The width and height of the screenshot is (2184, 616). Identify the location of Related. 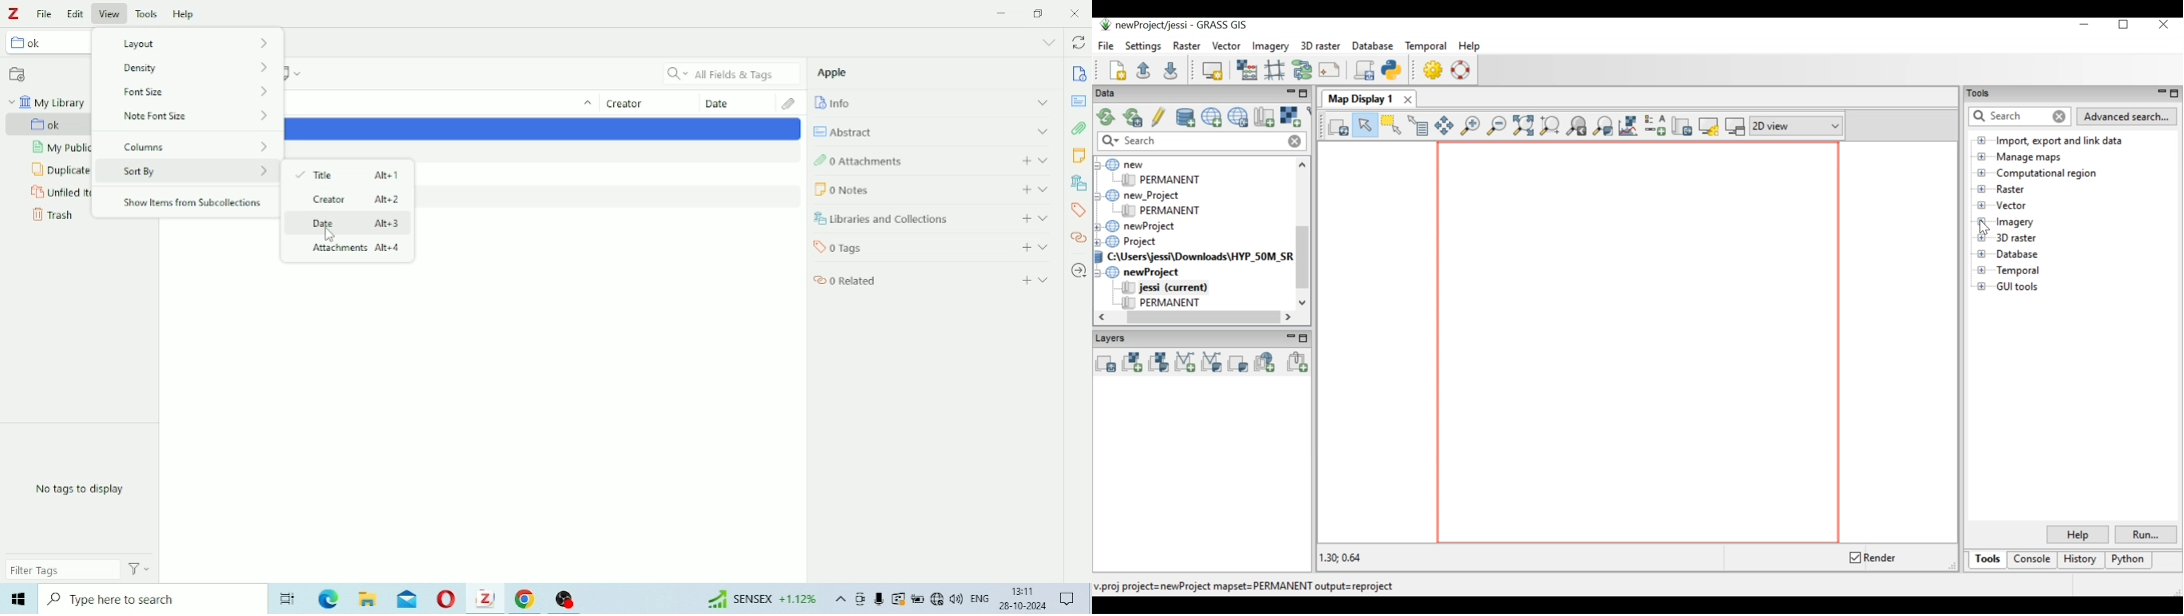
(863, 281).